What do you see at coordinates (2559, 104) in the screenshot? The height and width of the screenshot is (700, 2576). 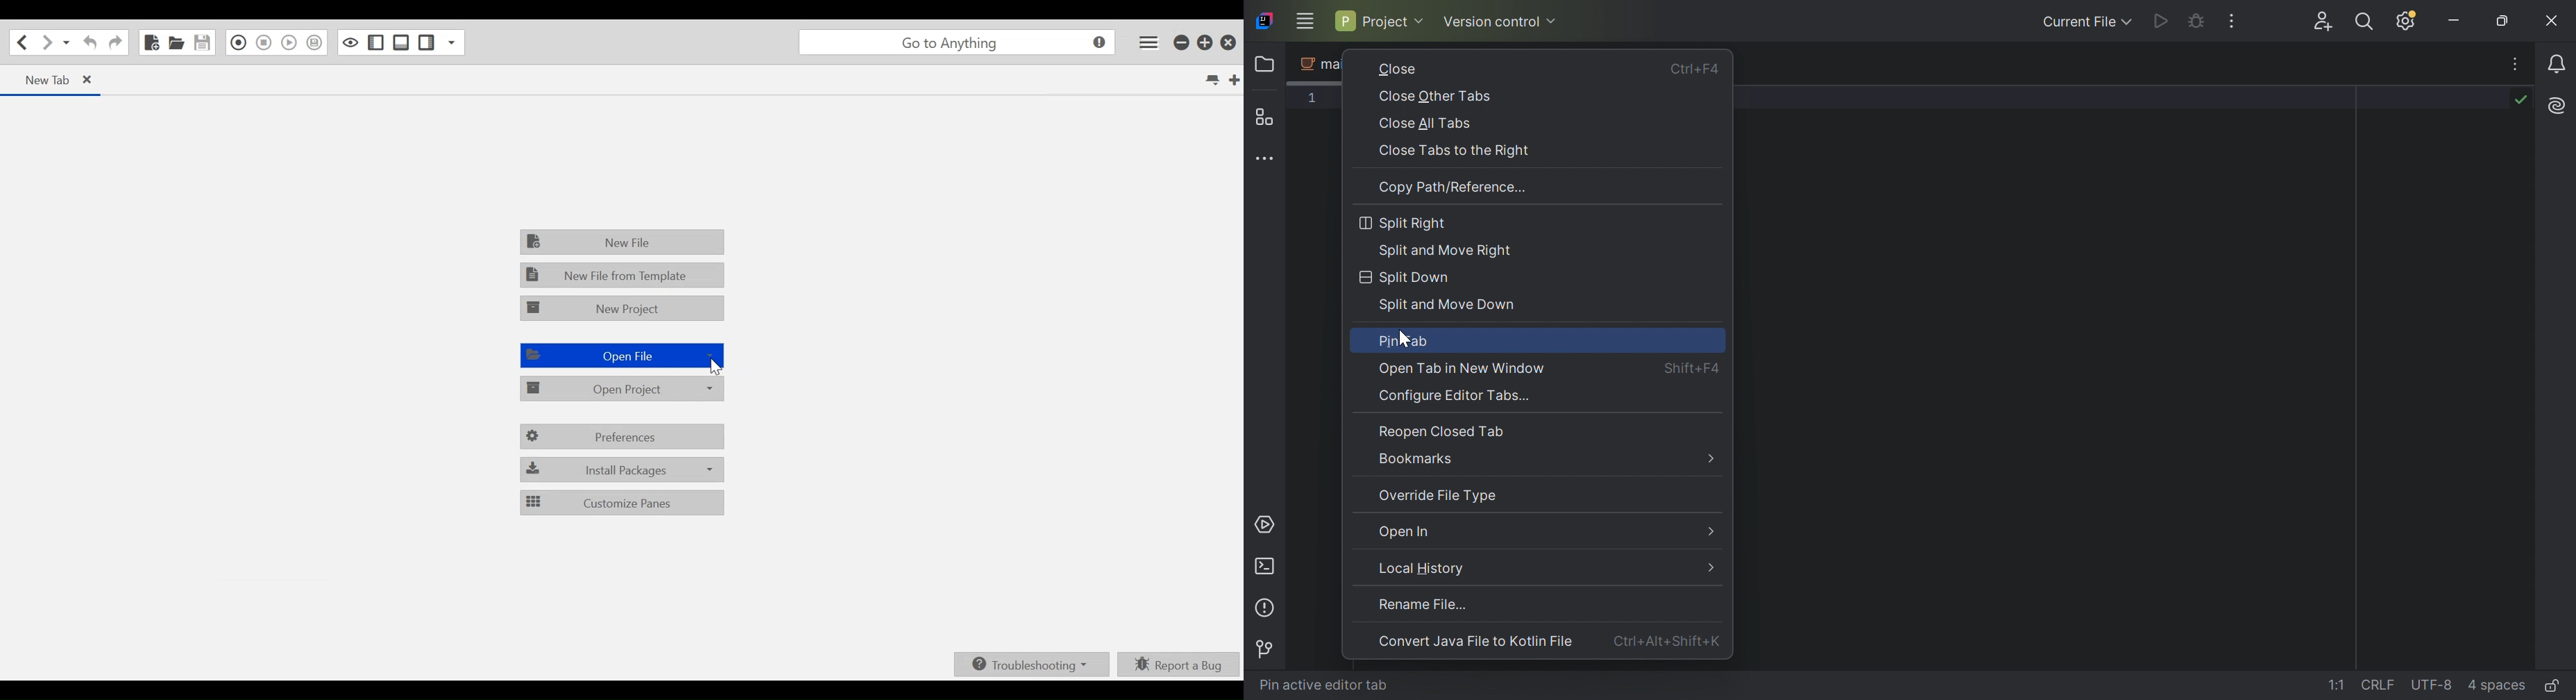 I see `AI Assistant` at bounding box center [2559, 104].